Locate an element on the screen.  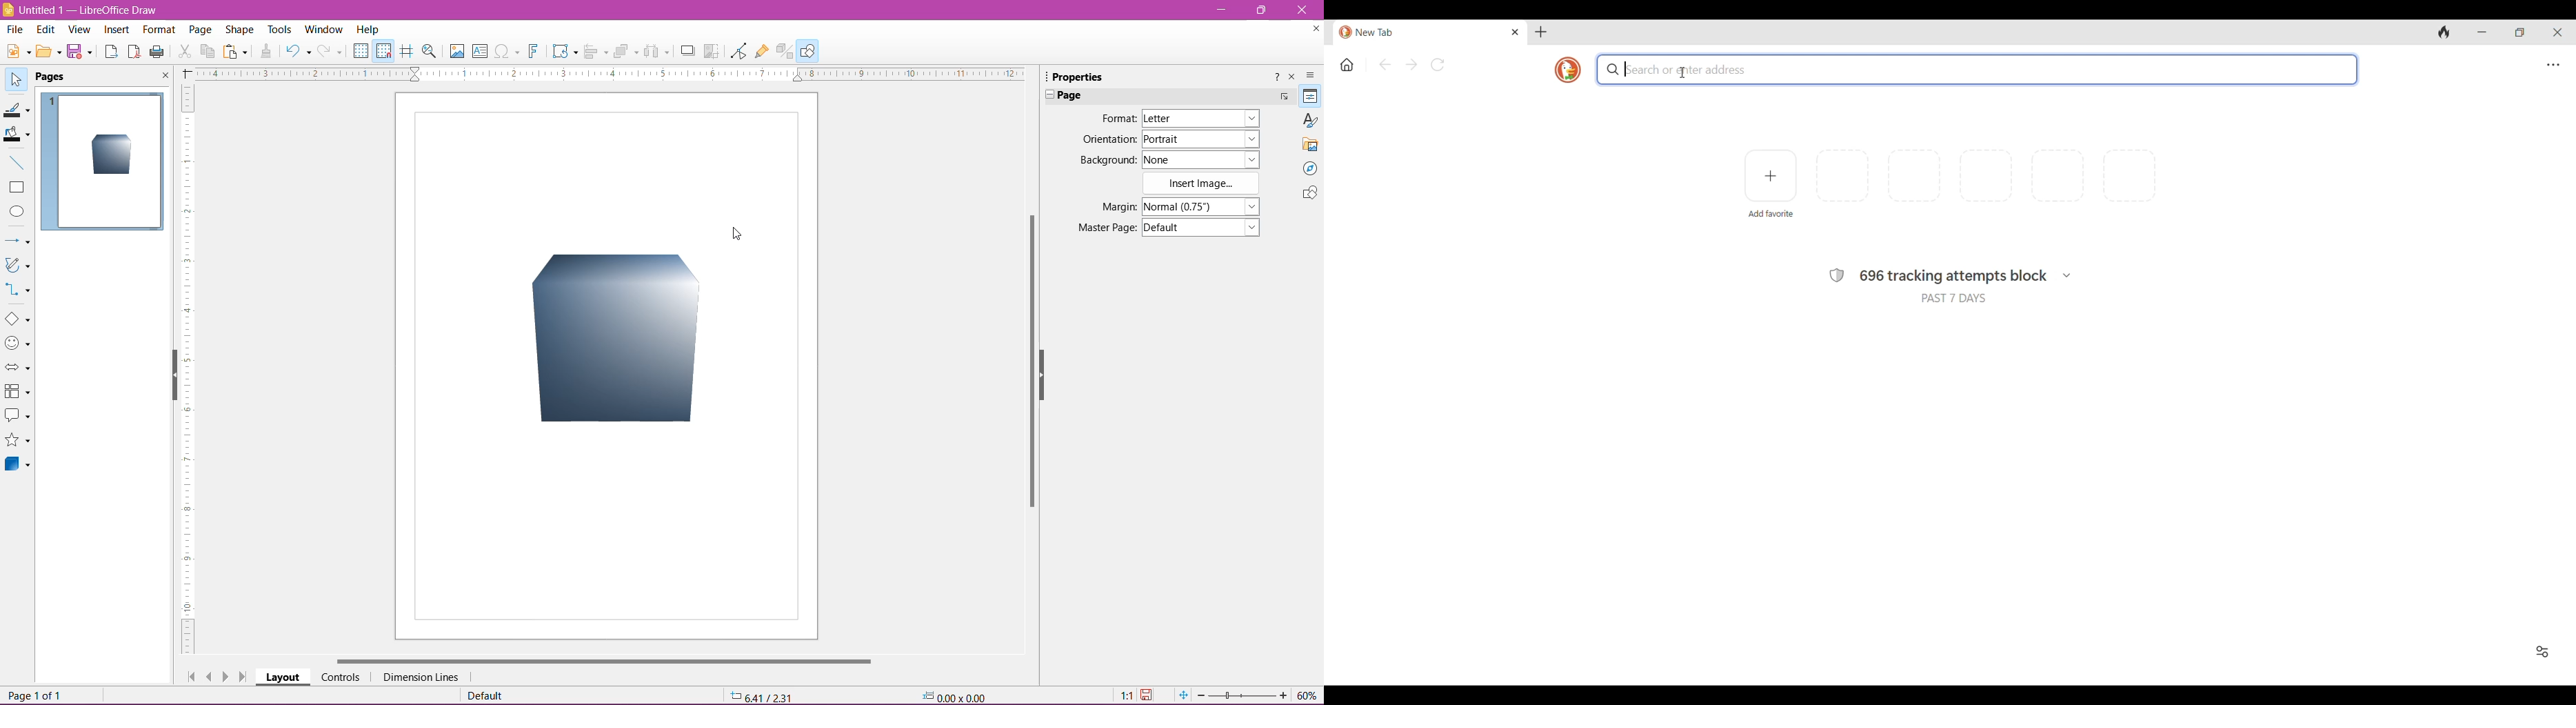
Ruler is located at coordinates (186, 370).